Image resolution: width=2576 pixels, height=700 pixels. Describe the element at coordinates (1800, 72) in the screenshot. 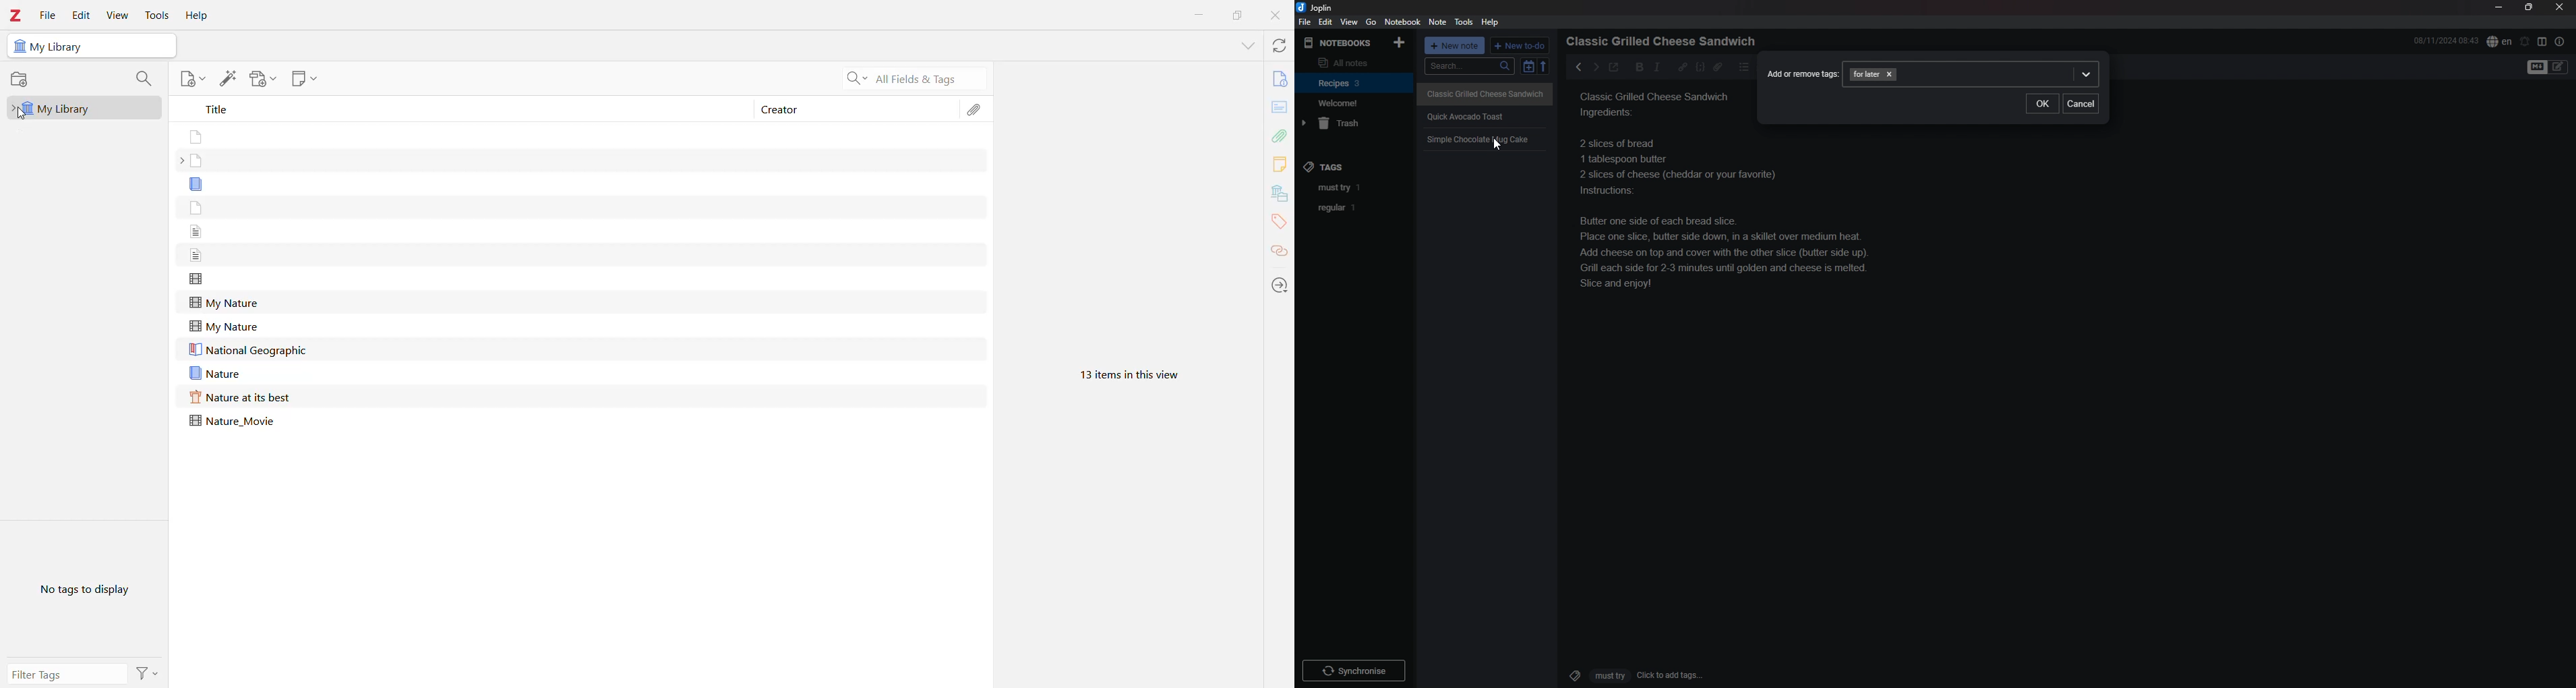

I see `Add or remove tags` at that location.